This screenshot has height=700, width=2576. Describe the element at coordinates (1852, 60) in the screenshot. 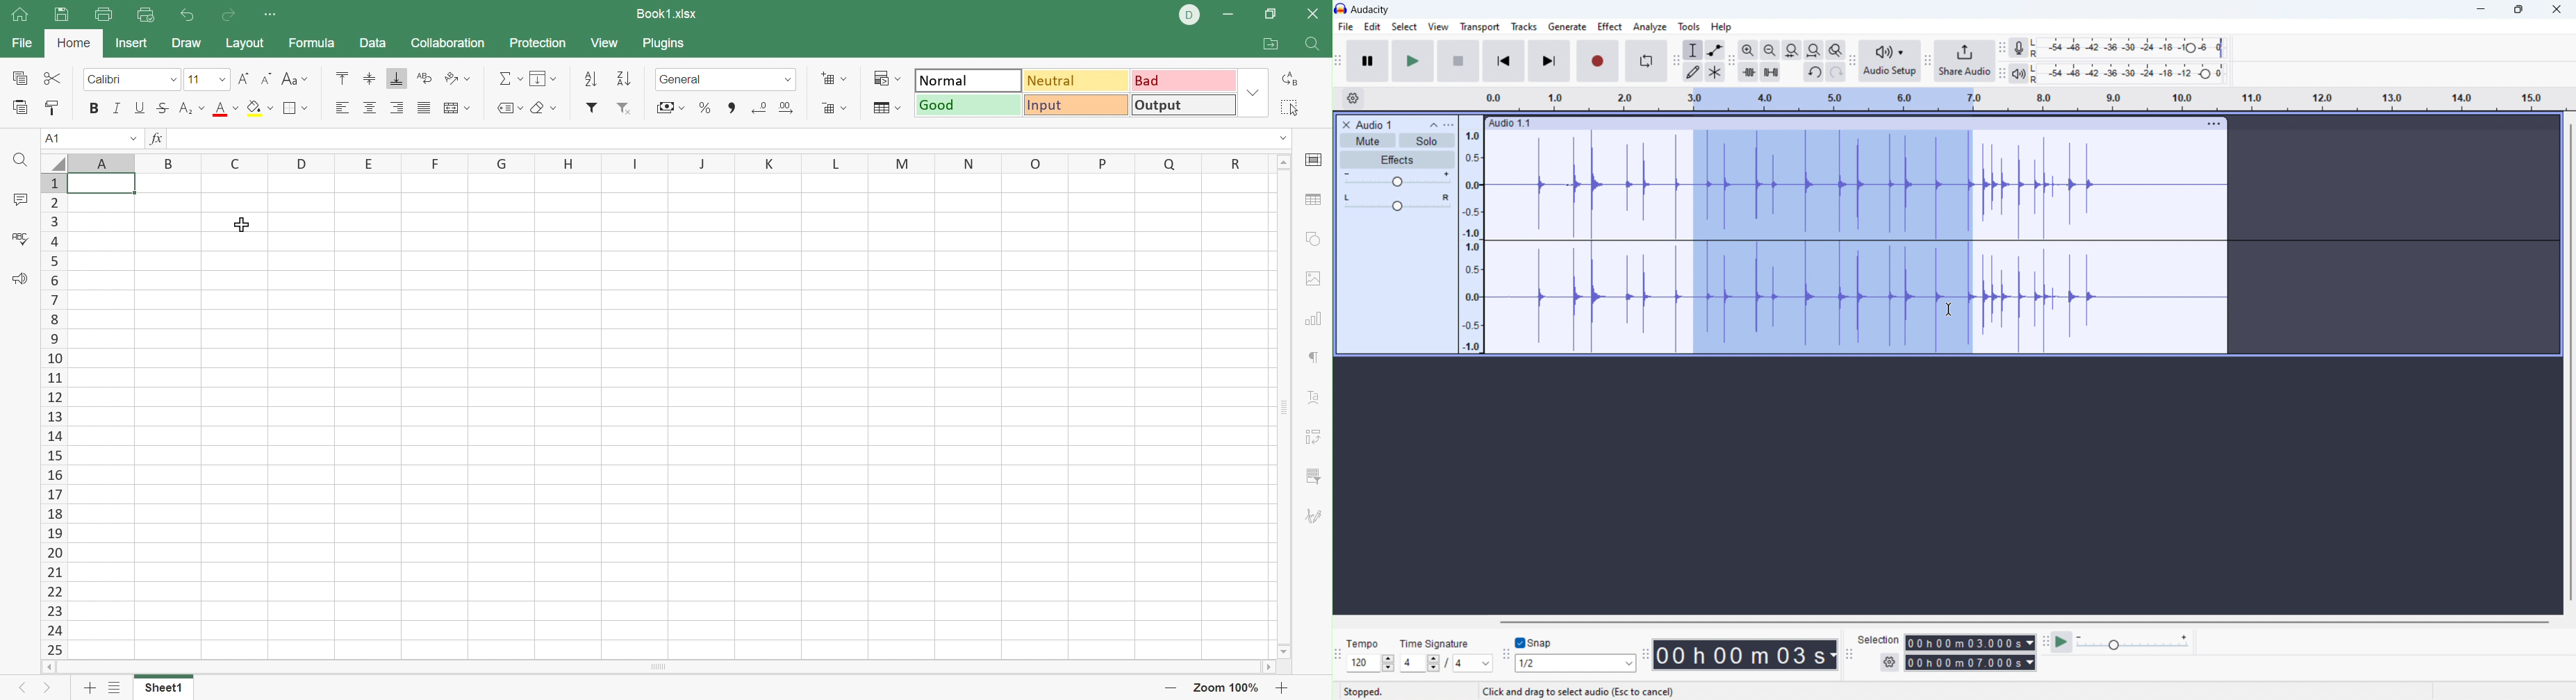

I see `audio setup toolbar` at that location.